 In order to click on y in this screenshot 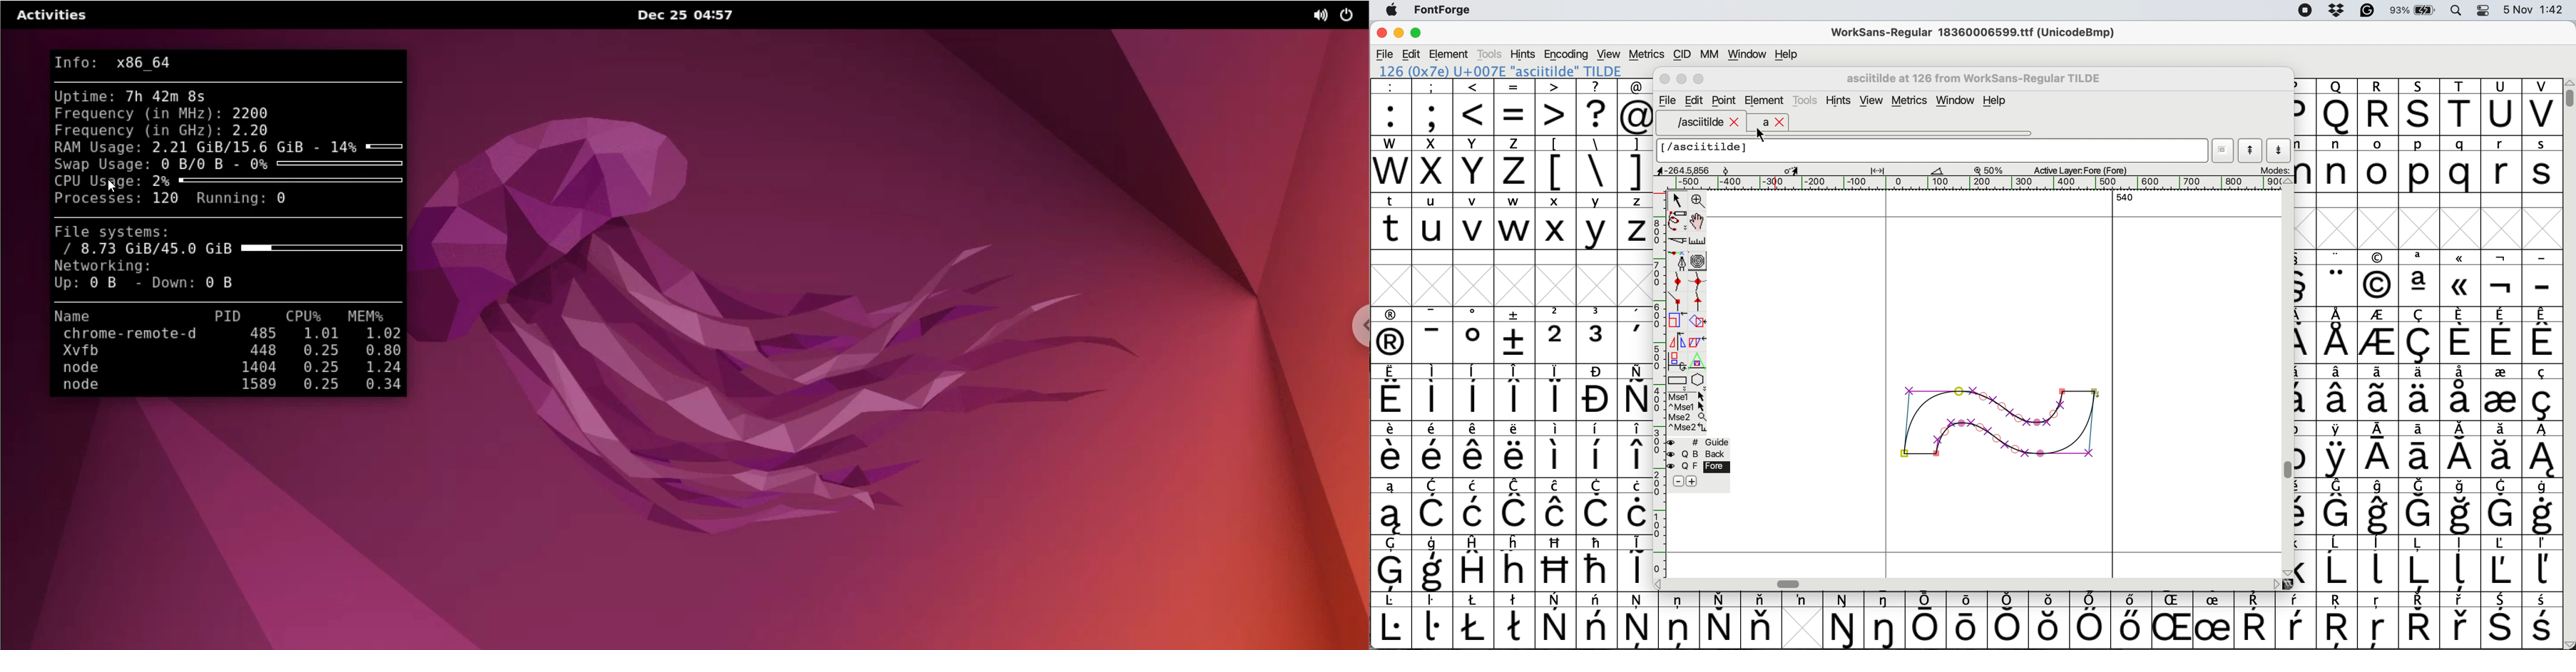, I will do `click(1595, 221)`.